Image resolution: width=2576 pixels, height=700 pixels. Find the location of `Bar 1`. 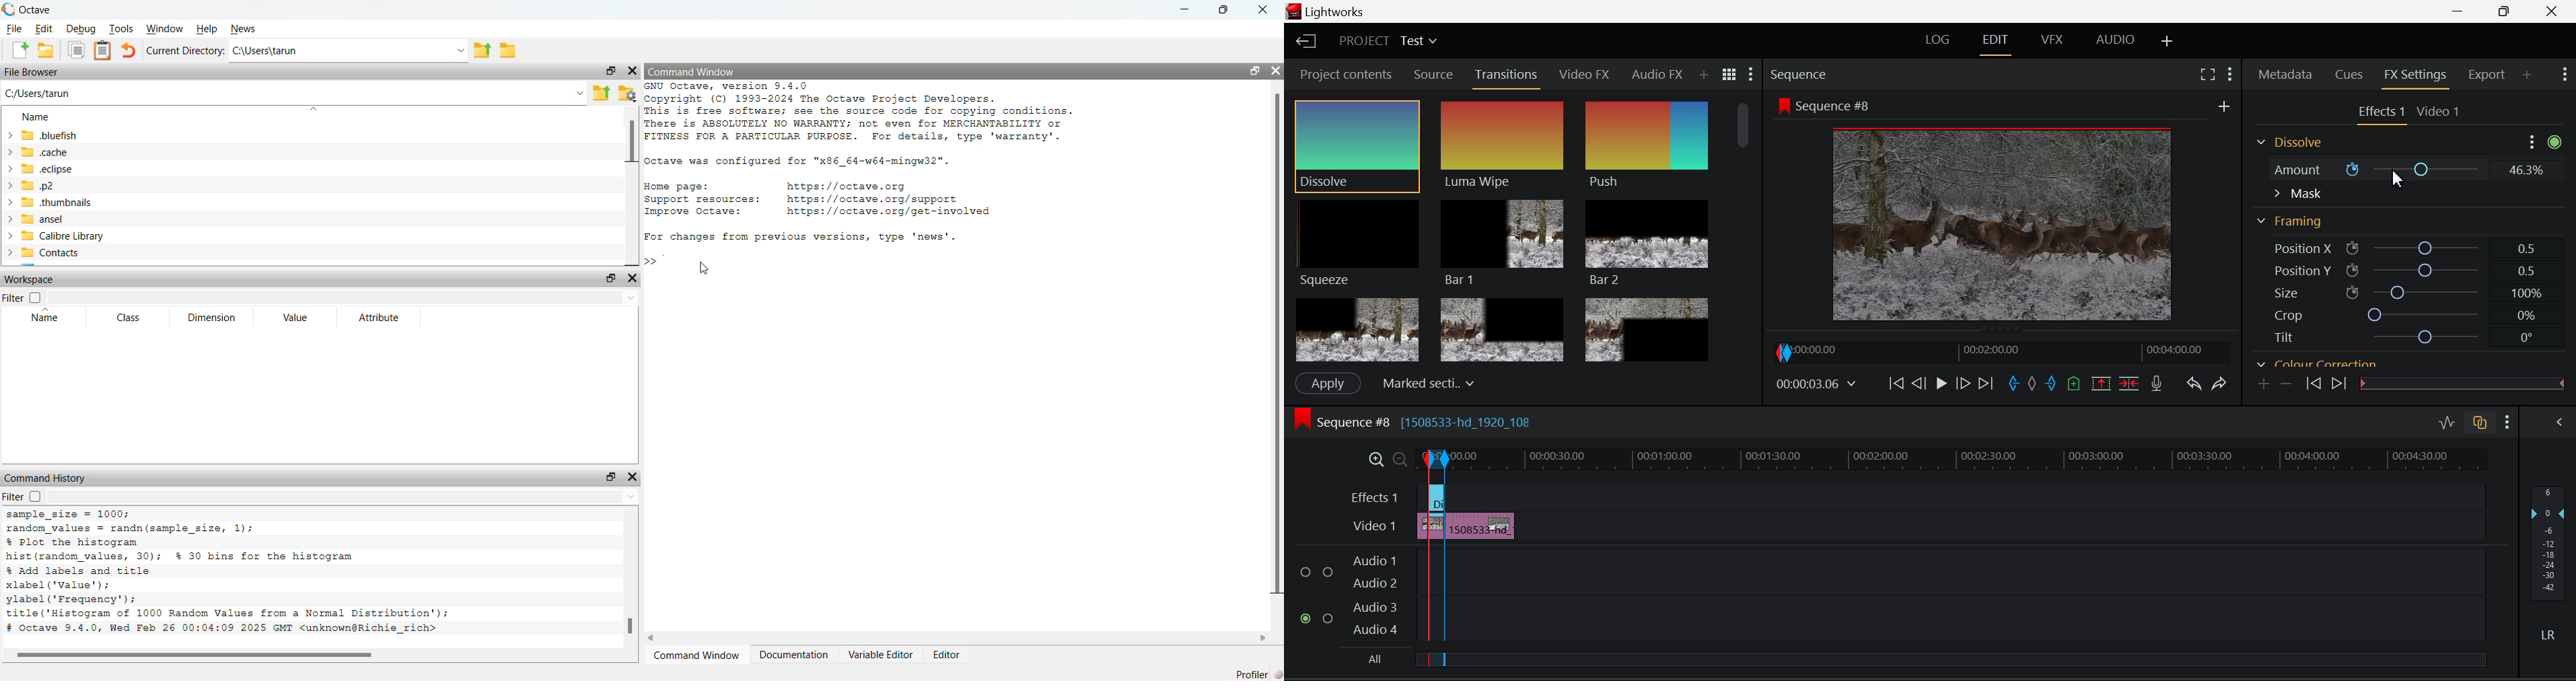

Bar 1 is located at coordinates (1503, 242).